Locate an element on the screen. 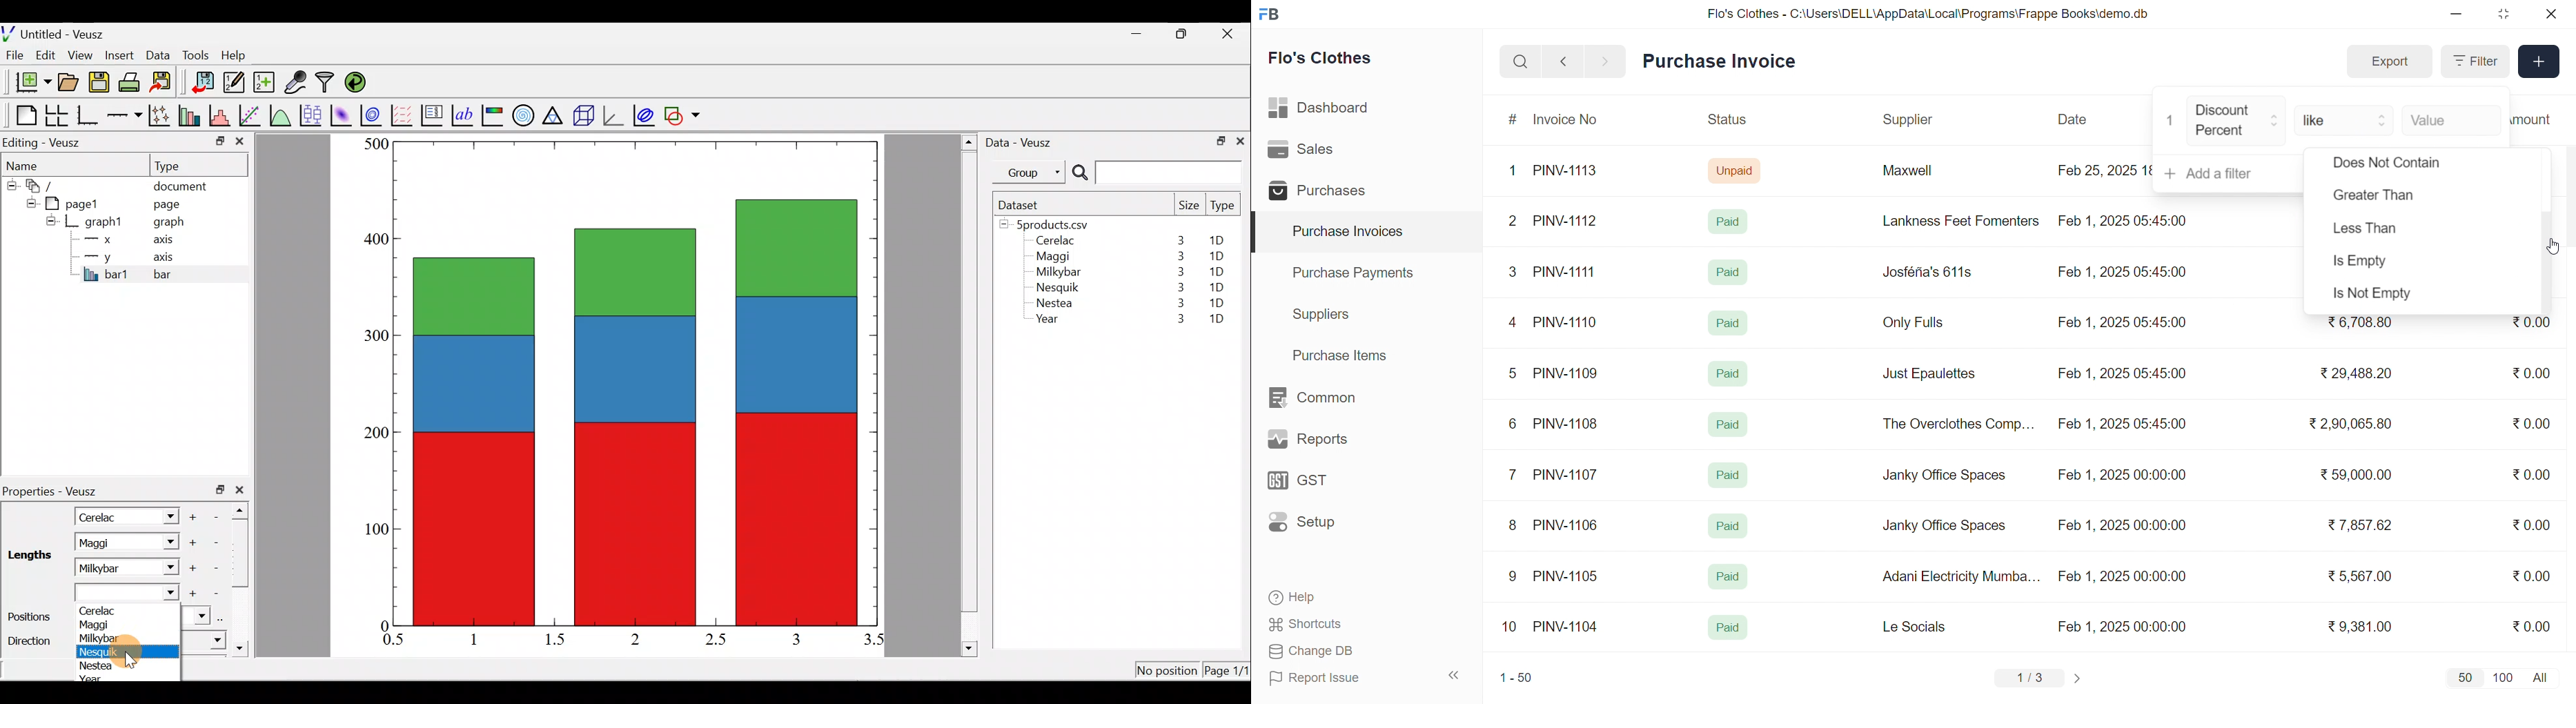 This screenshot has width=2576, height=728. ₹0.00 is located at coordinates (2531, 625).